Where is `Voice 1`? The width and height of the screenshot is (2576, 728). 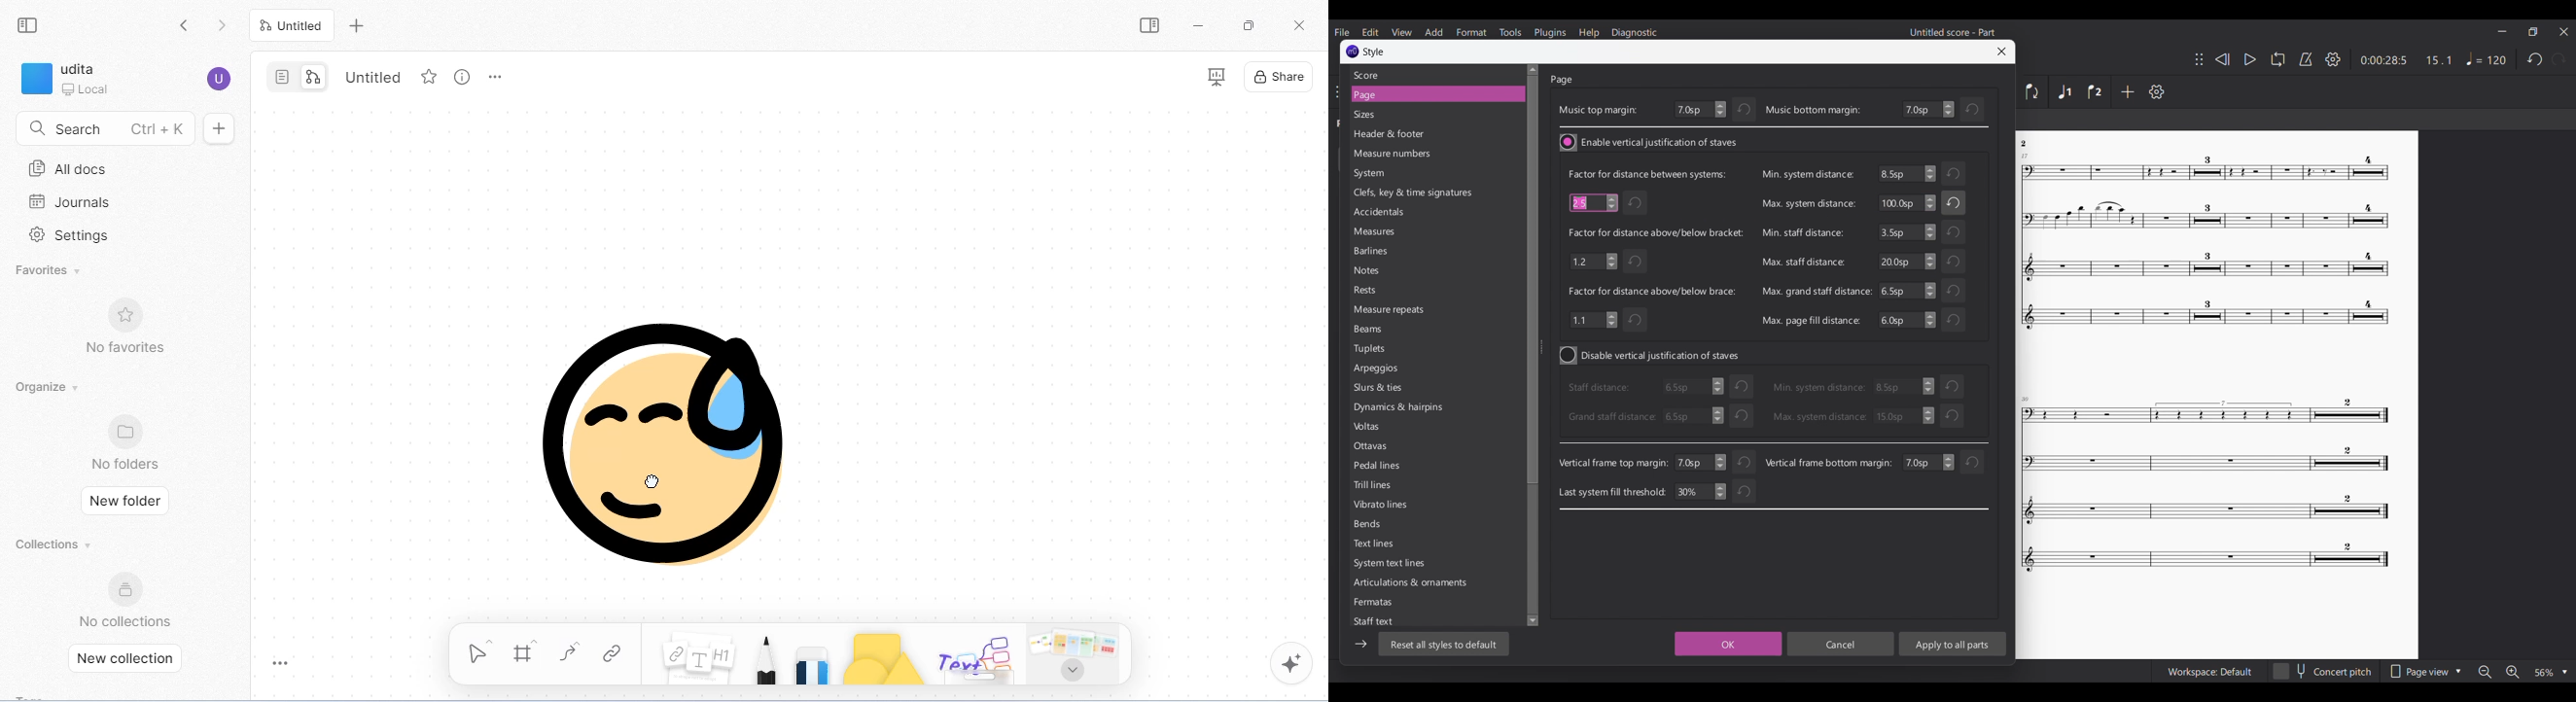 Voice 1 is located at coordinates (2064, 92).